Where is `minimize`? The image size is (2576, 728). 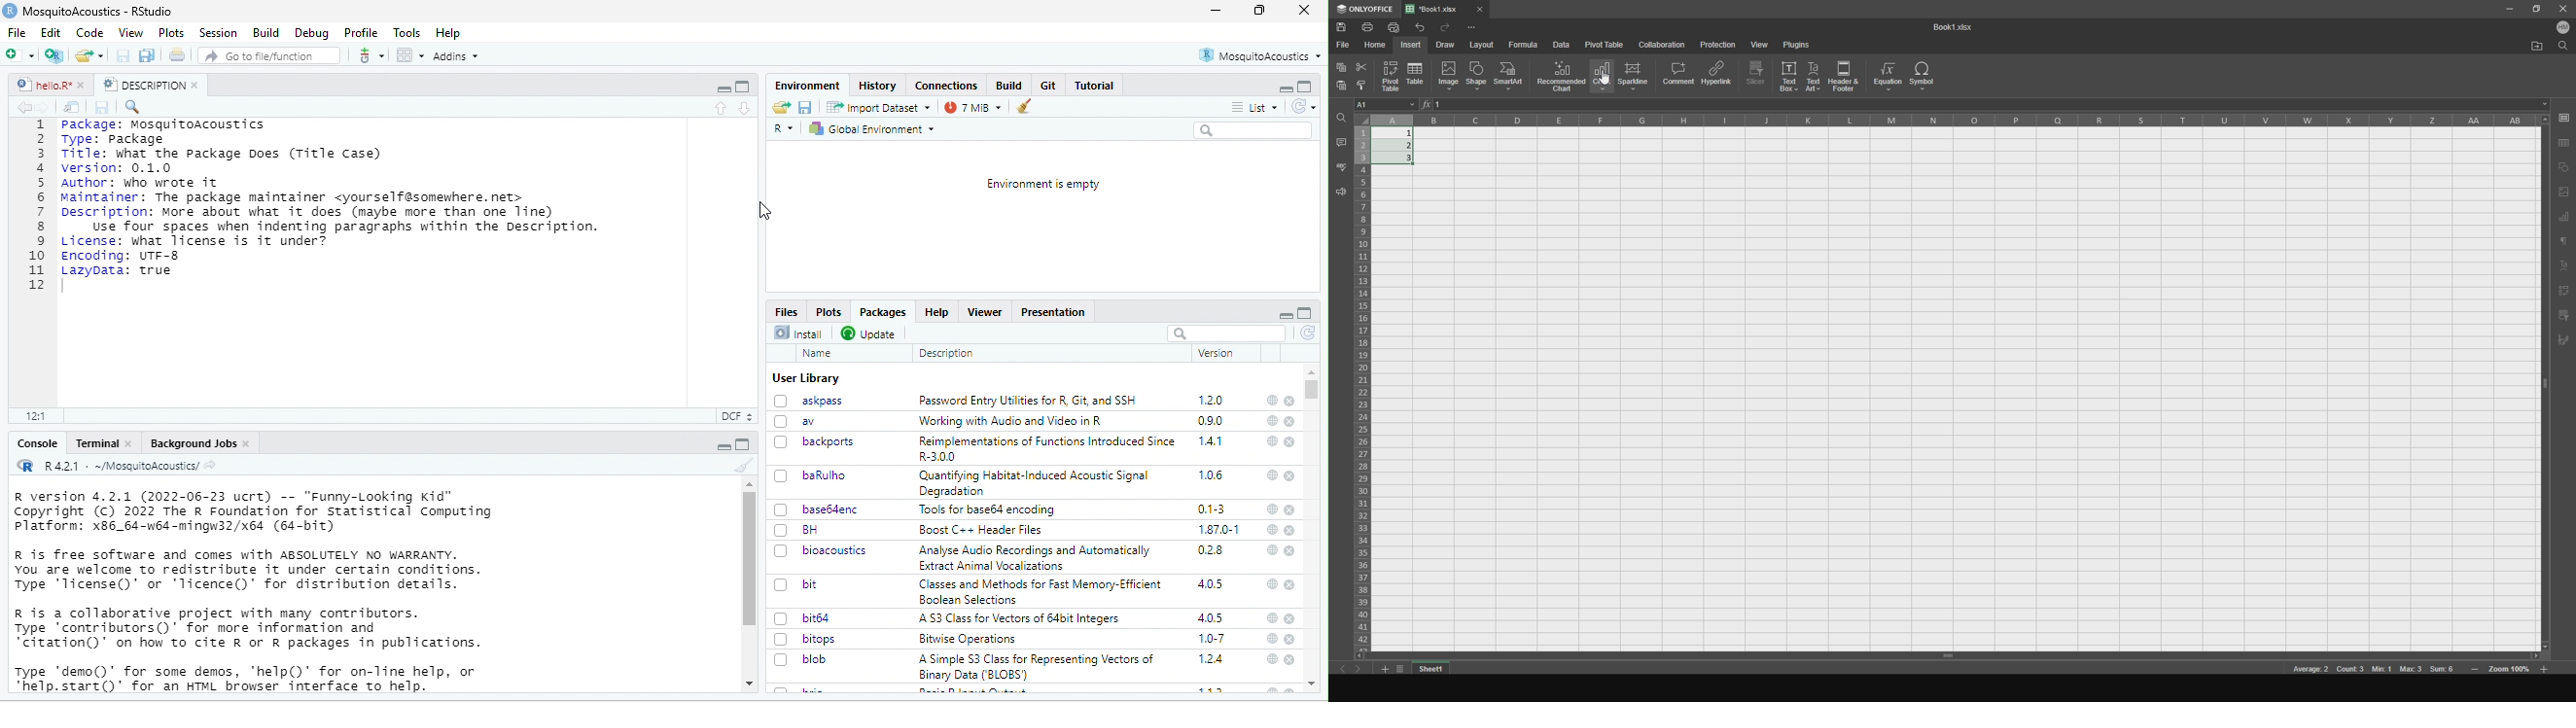 minimize is located at coordinates (2509, 10).